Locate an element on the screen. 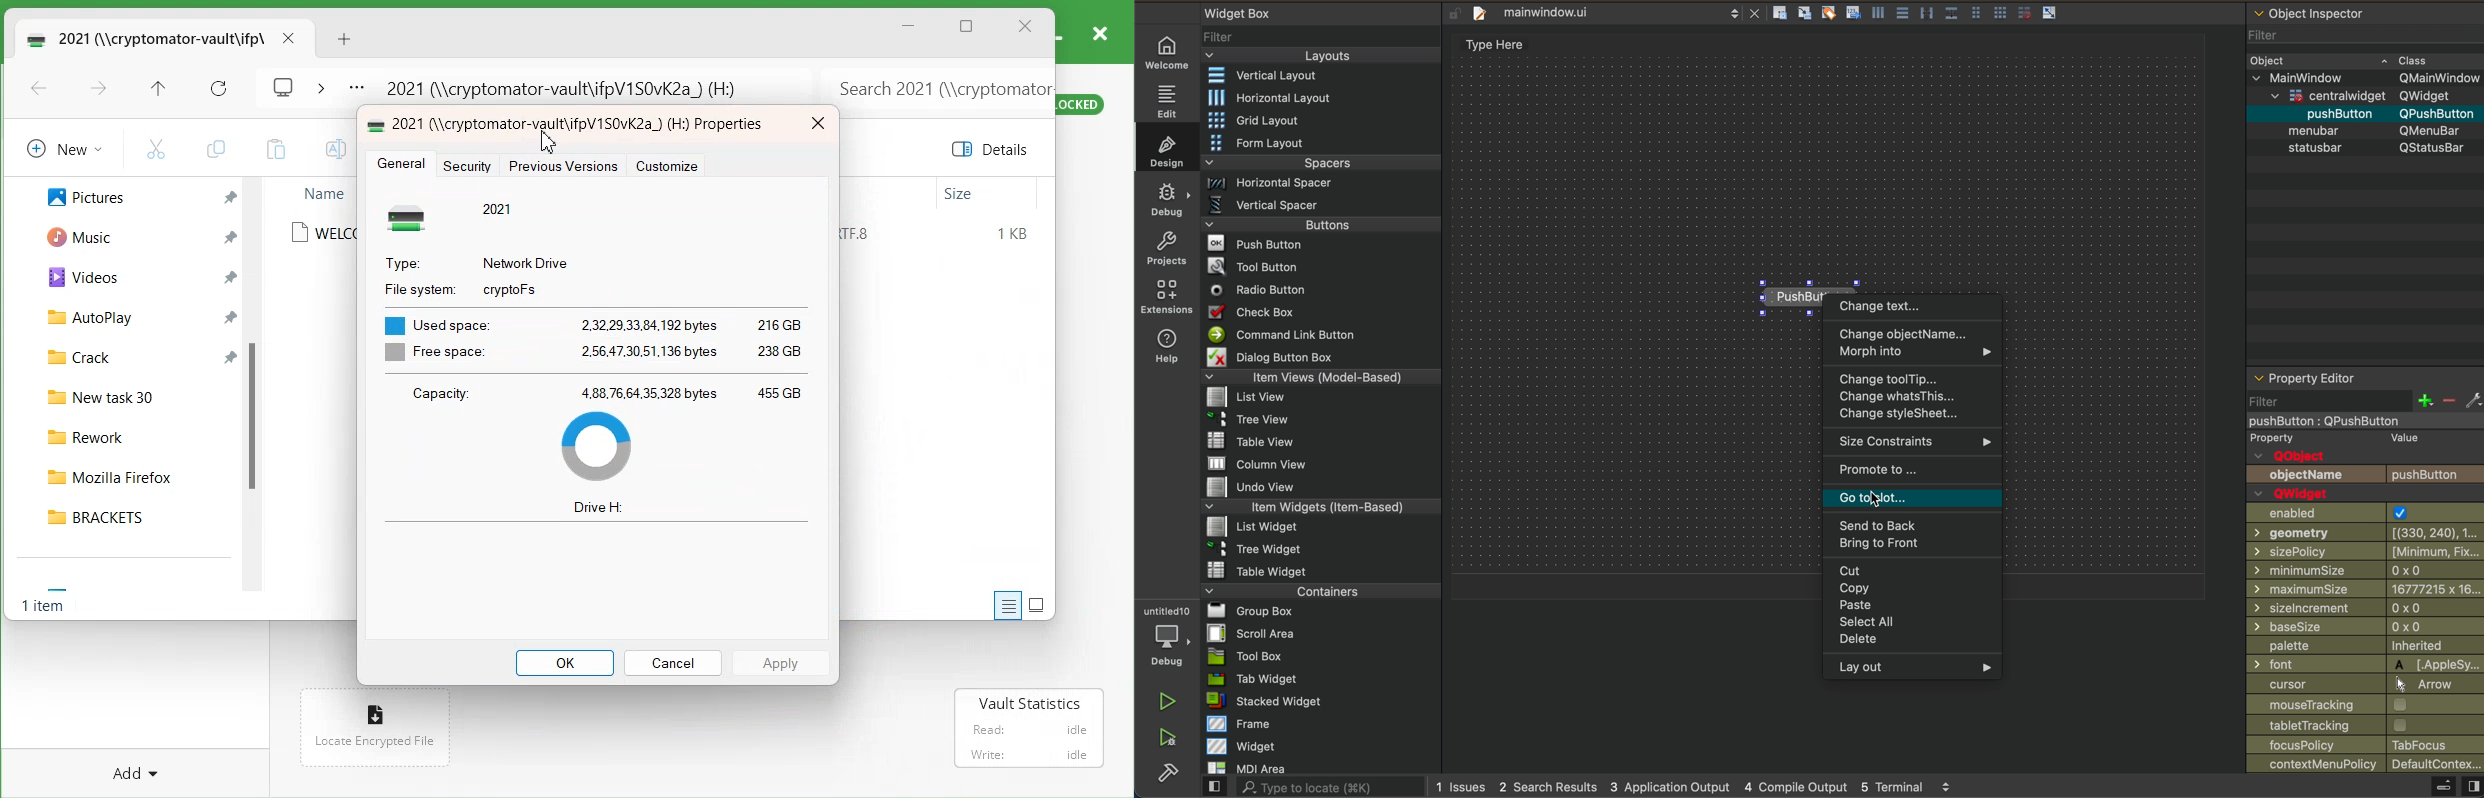  spacers is located at coordinates (1318, 161).